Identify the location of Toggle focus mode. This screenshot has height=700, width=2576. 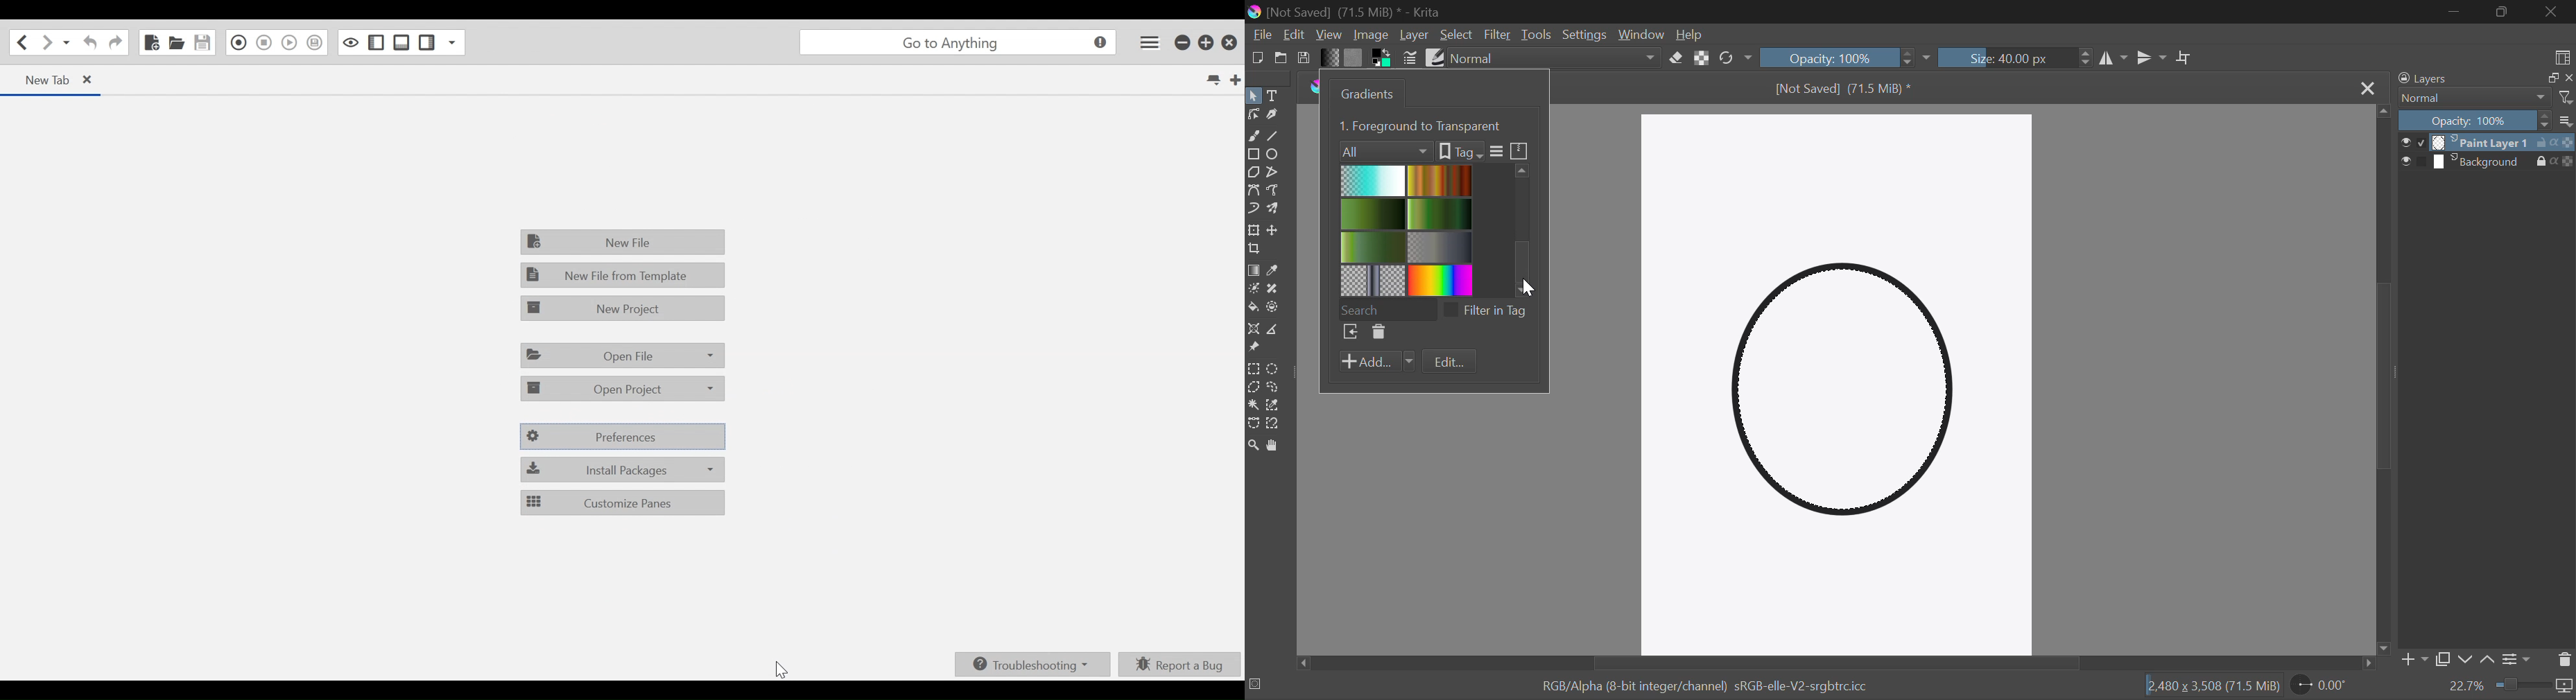
(351, 42).